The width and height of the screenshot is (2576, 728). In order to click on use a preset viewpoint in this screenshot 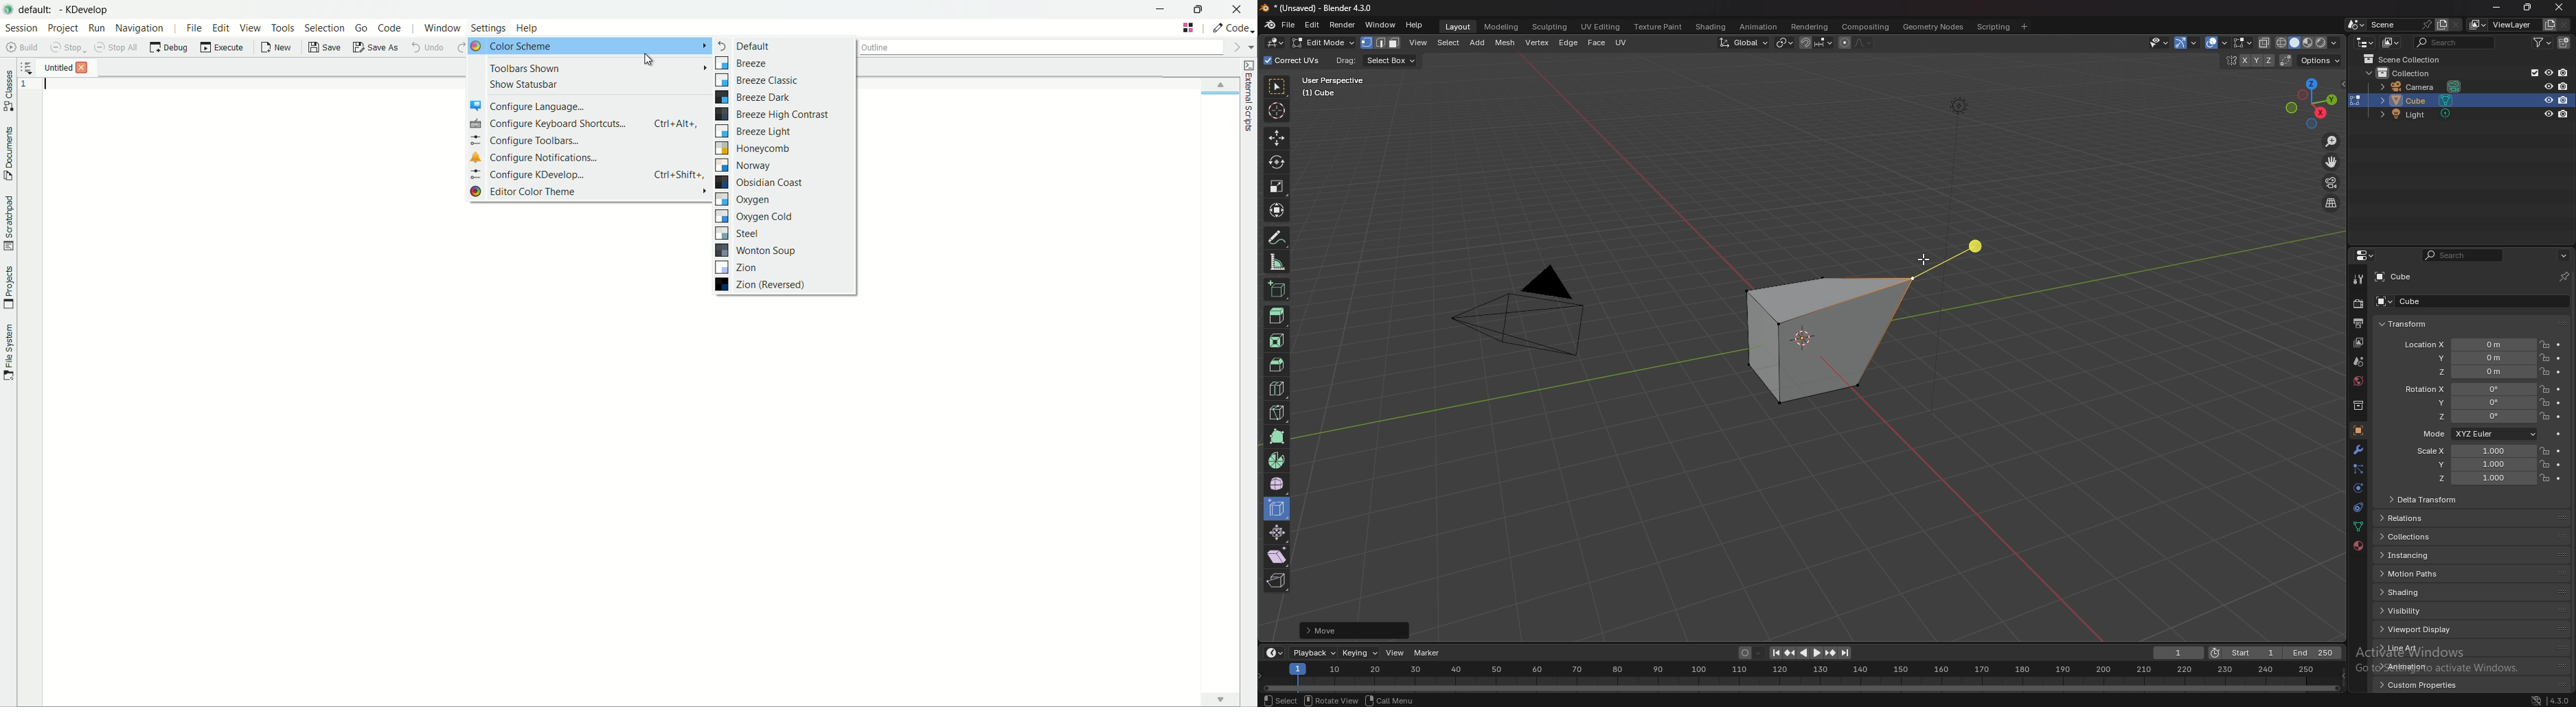, I will do `click(2312, 103)`.